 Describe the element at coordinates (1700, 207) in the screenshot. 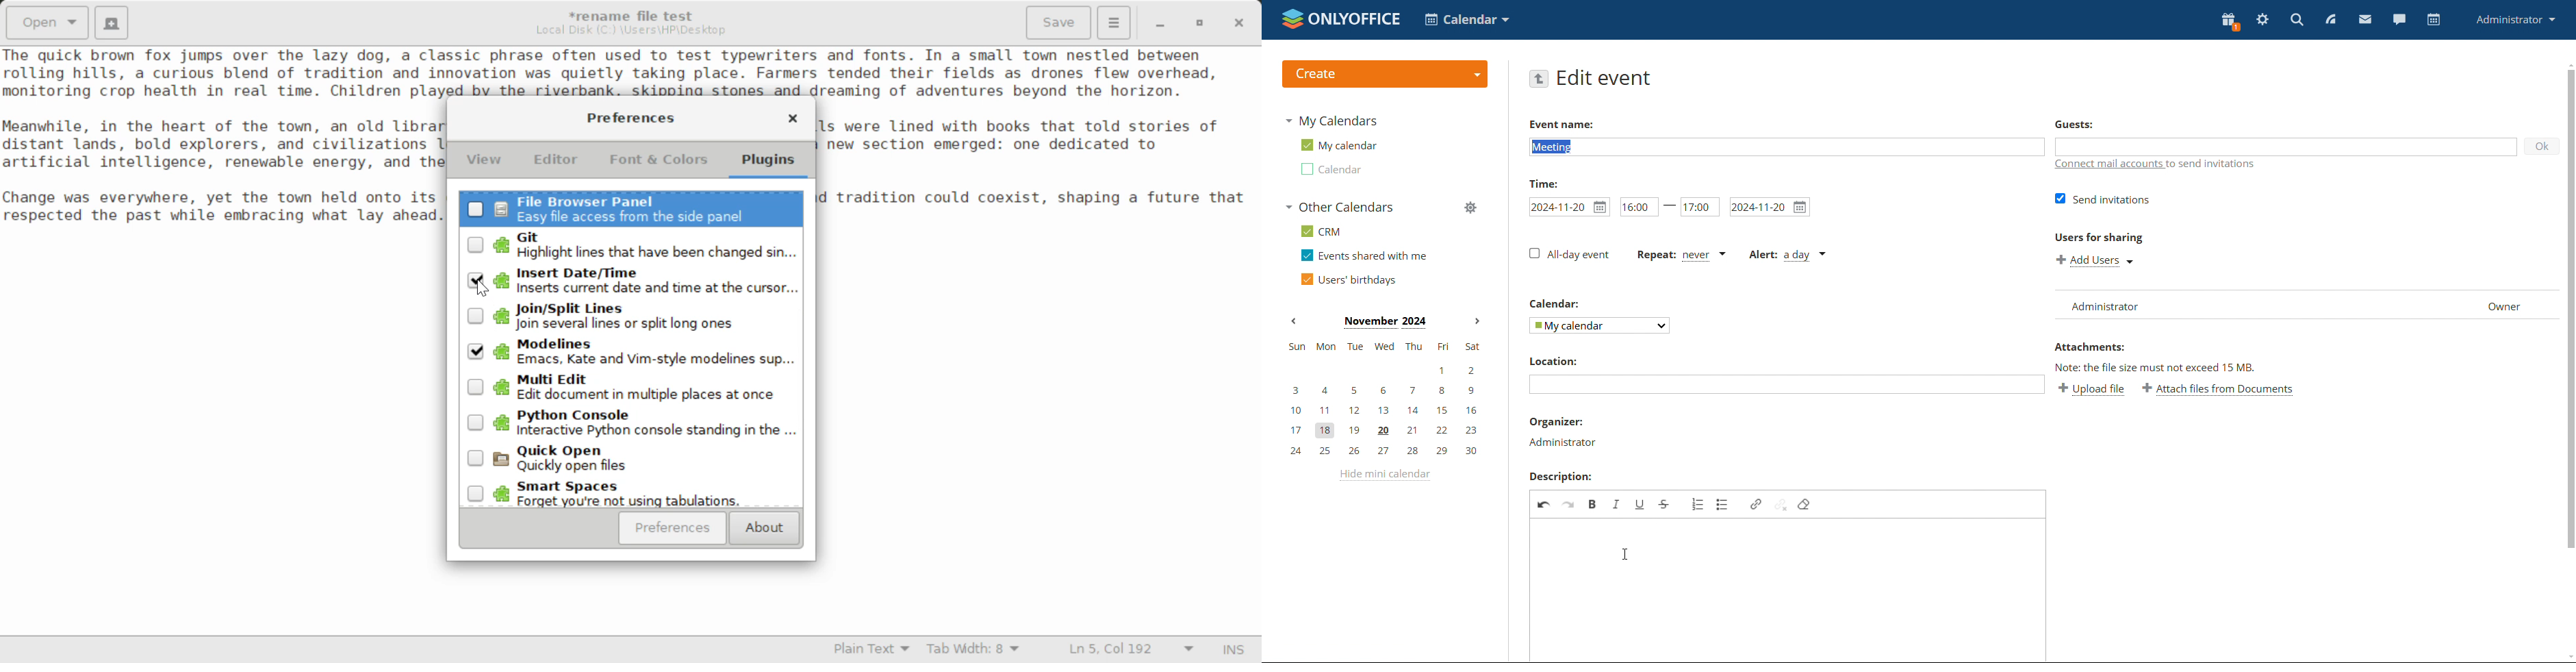

I see `end time` at that location.